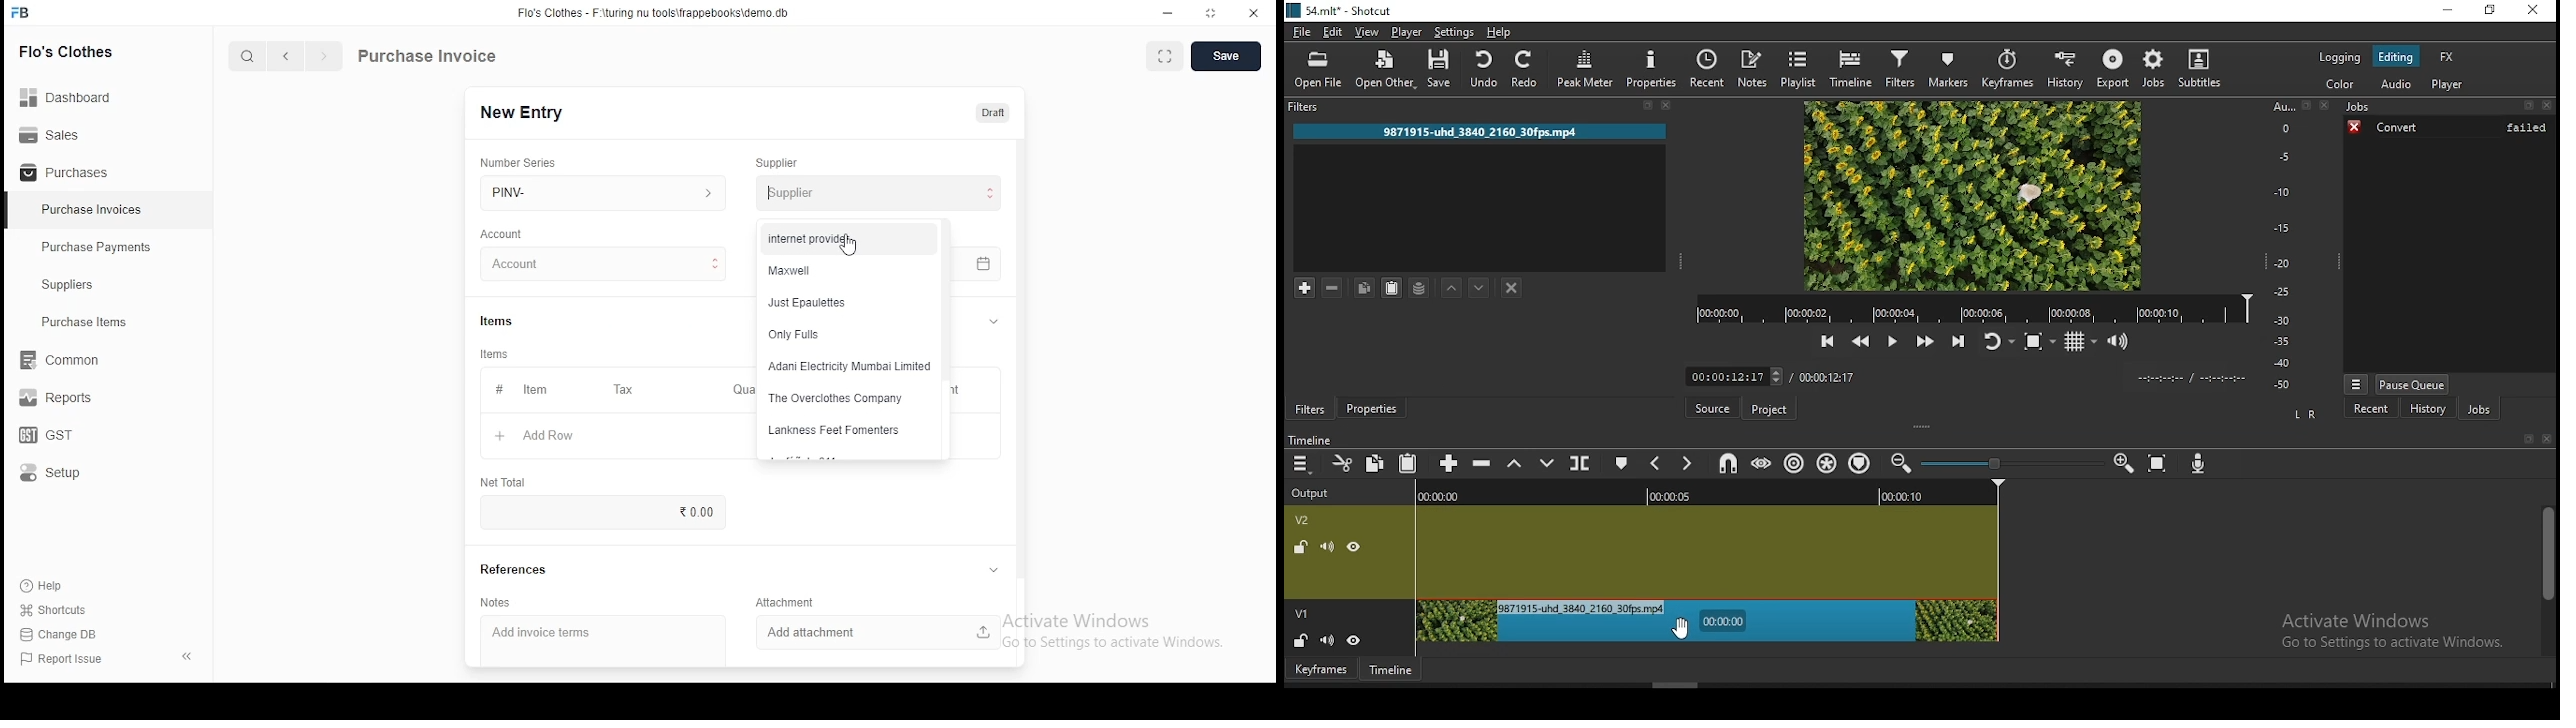 This screenshot has width=2576, height=728. I want to click on close window, so click(1254, 11).